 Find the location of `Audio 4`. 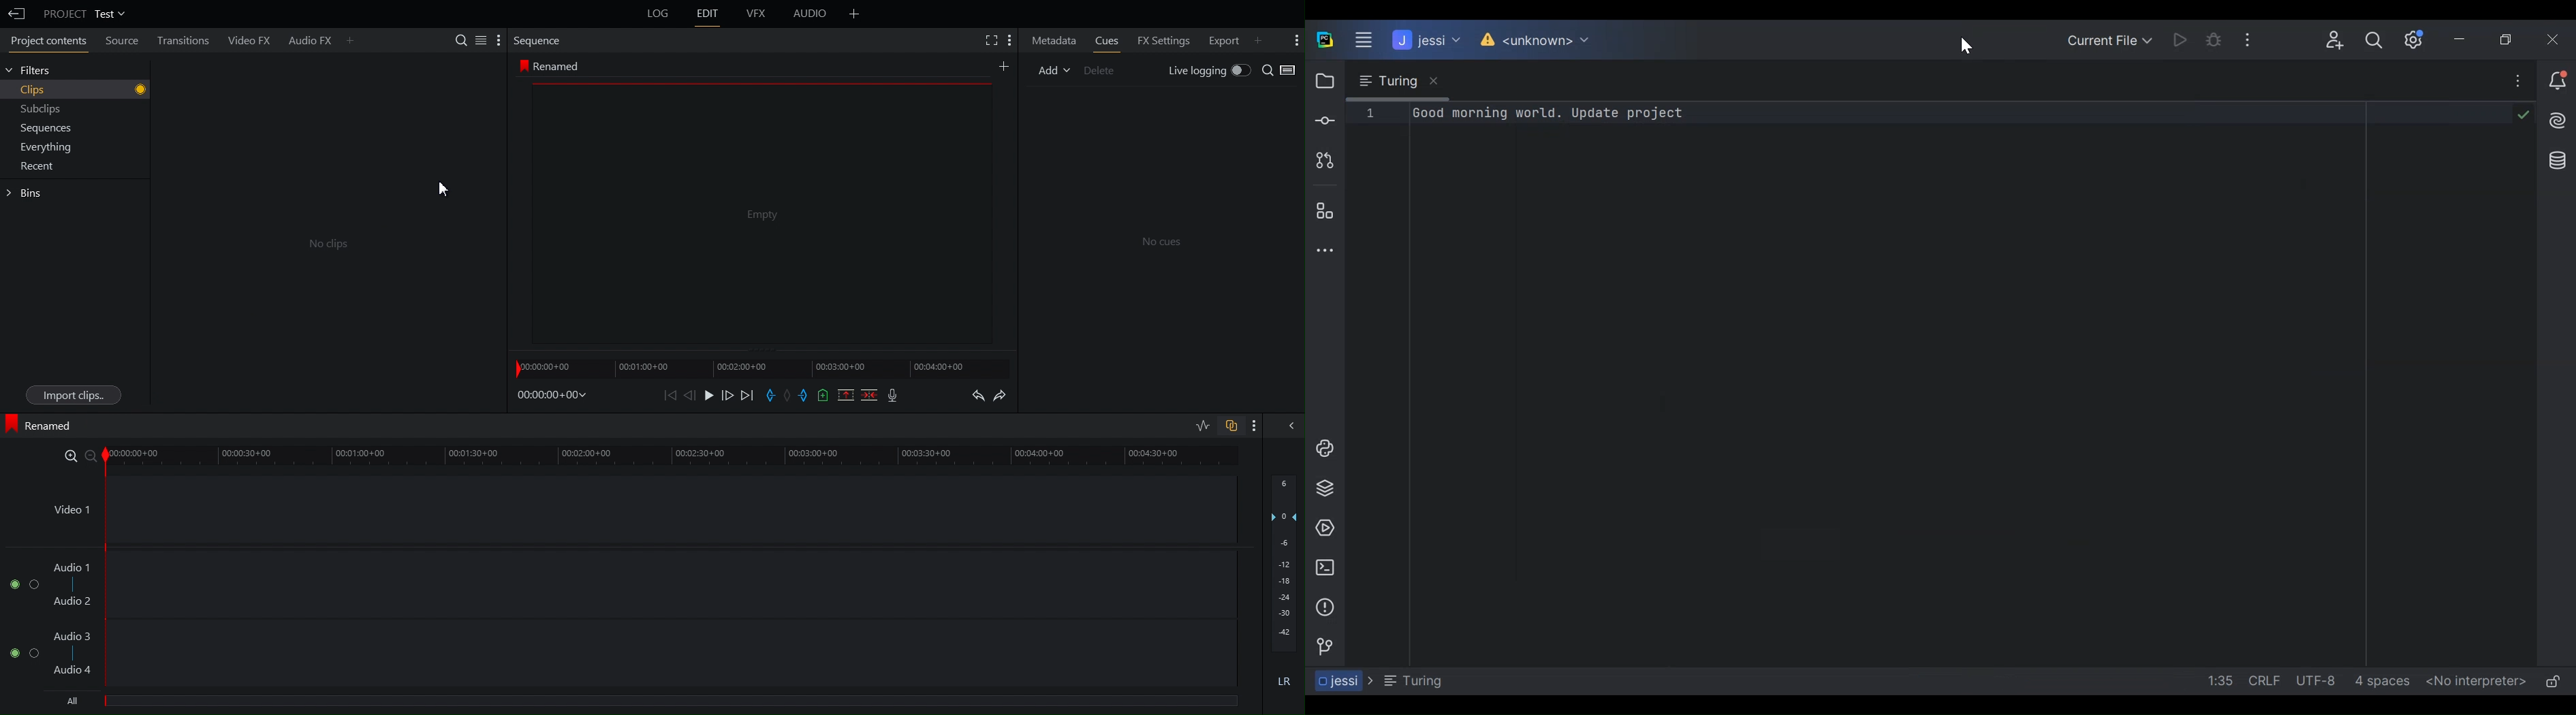

Audio 4 is located at coordinates (74, 668).